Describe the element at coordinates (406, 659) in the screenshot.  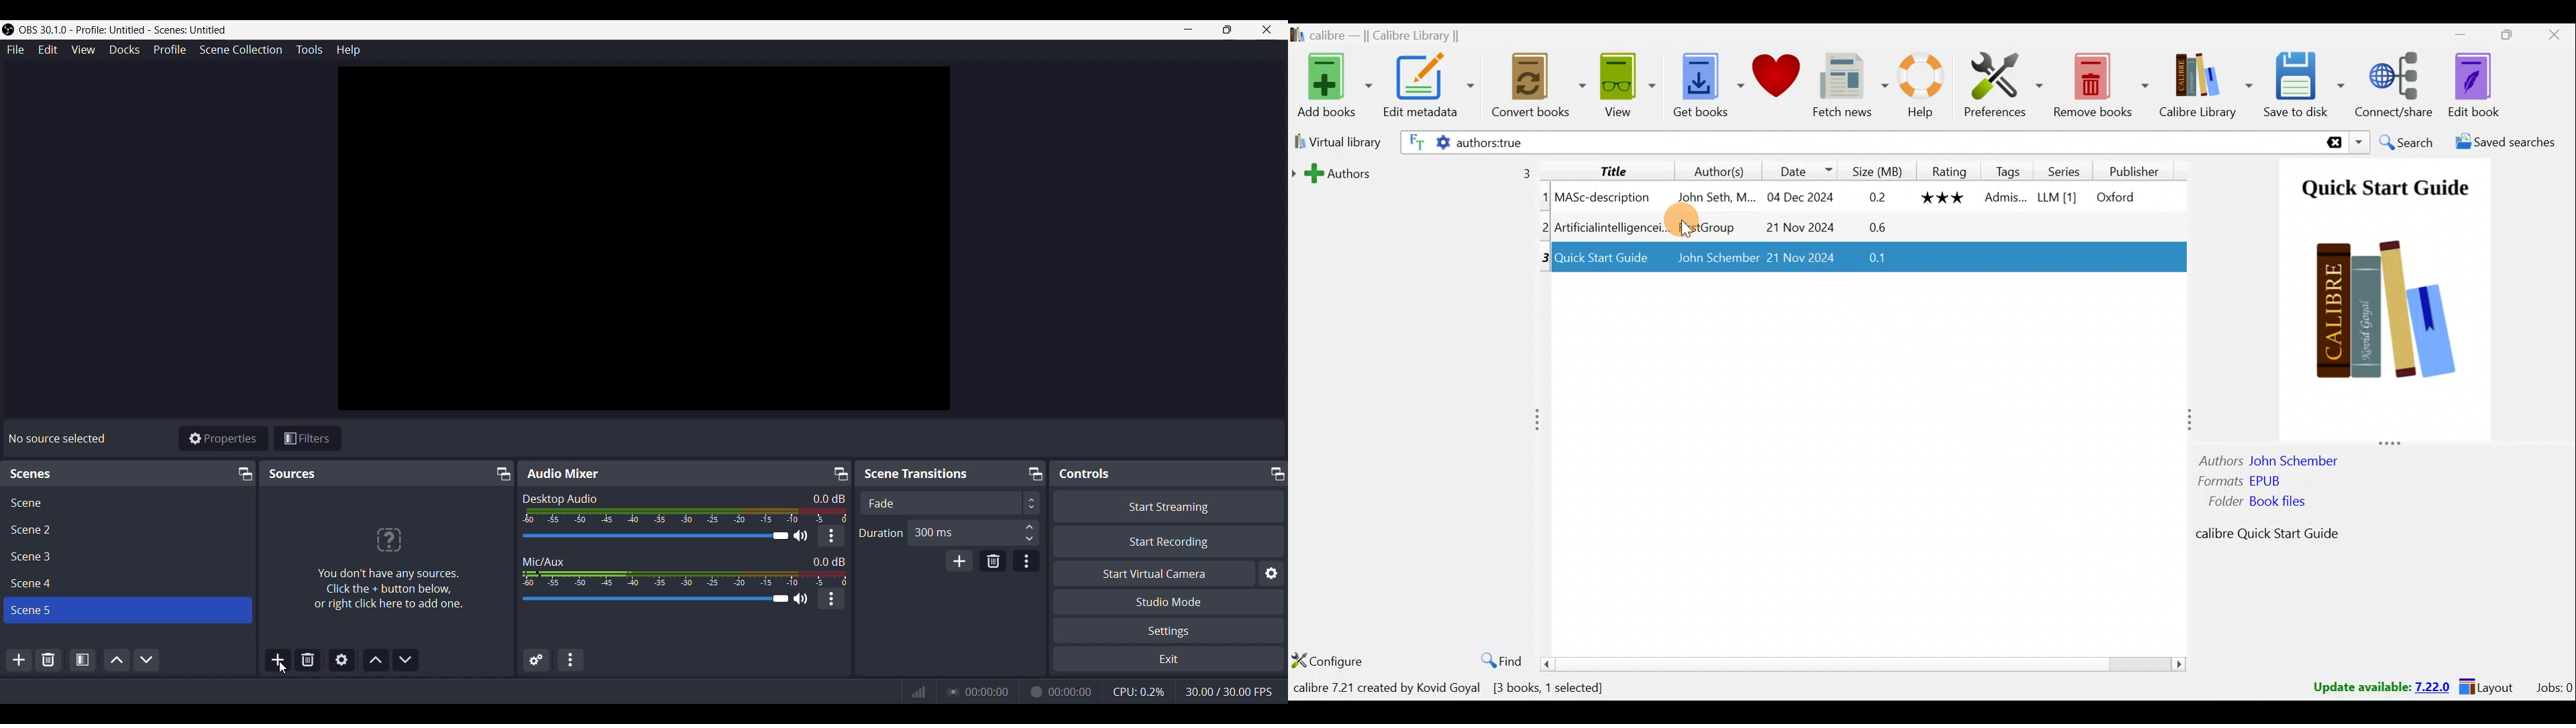
I see `Move Sources Down` at that location.